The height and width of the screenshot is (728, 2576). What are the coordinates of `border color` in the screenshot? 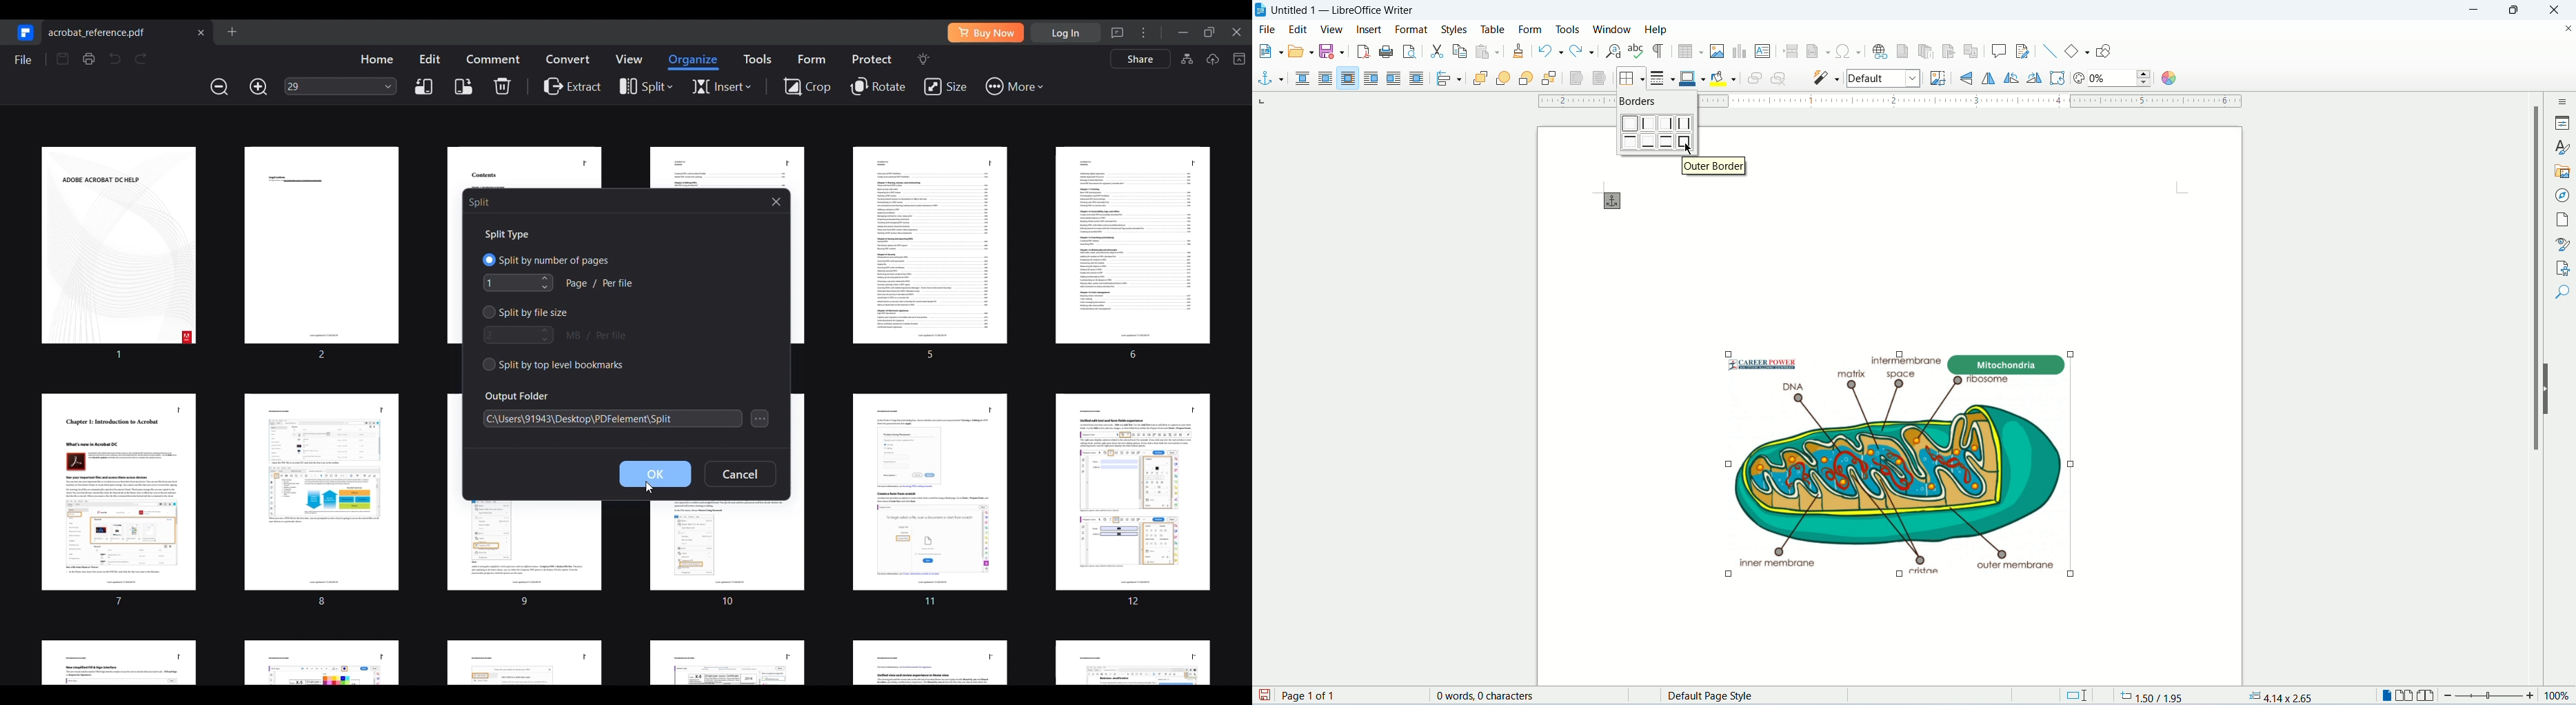 It's located at (1692, 77).